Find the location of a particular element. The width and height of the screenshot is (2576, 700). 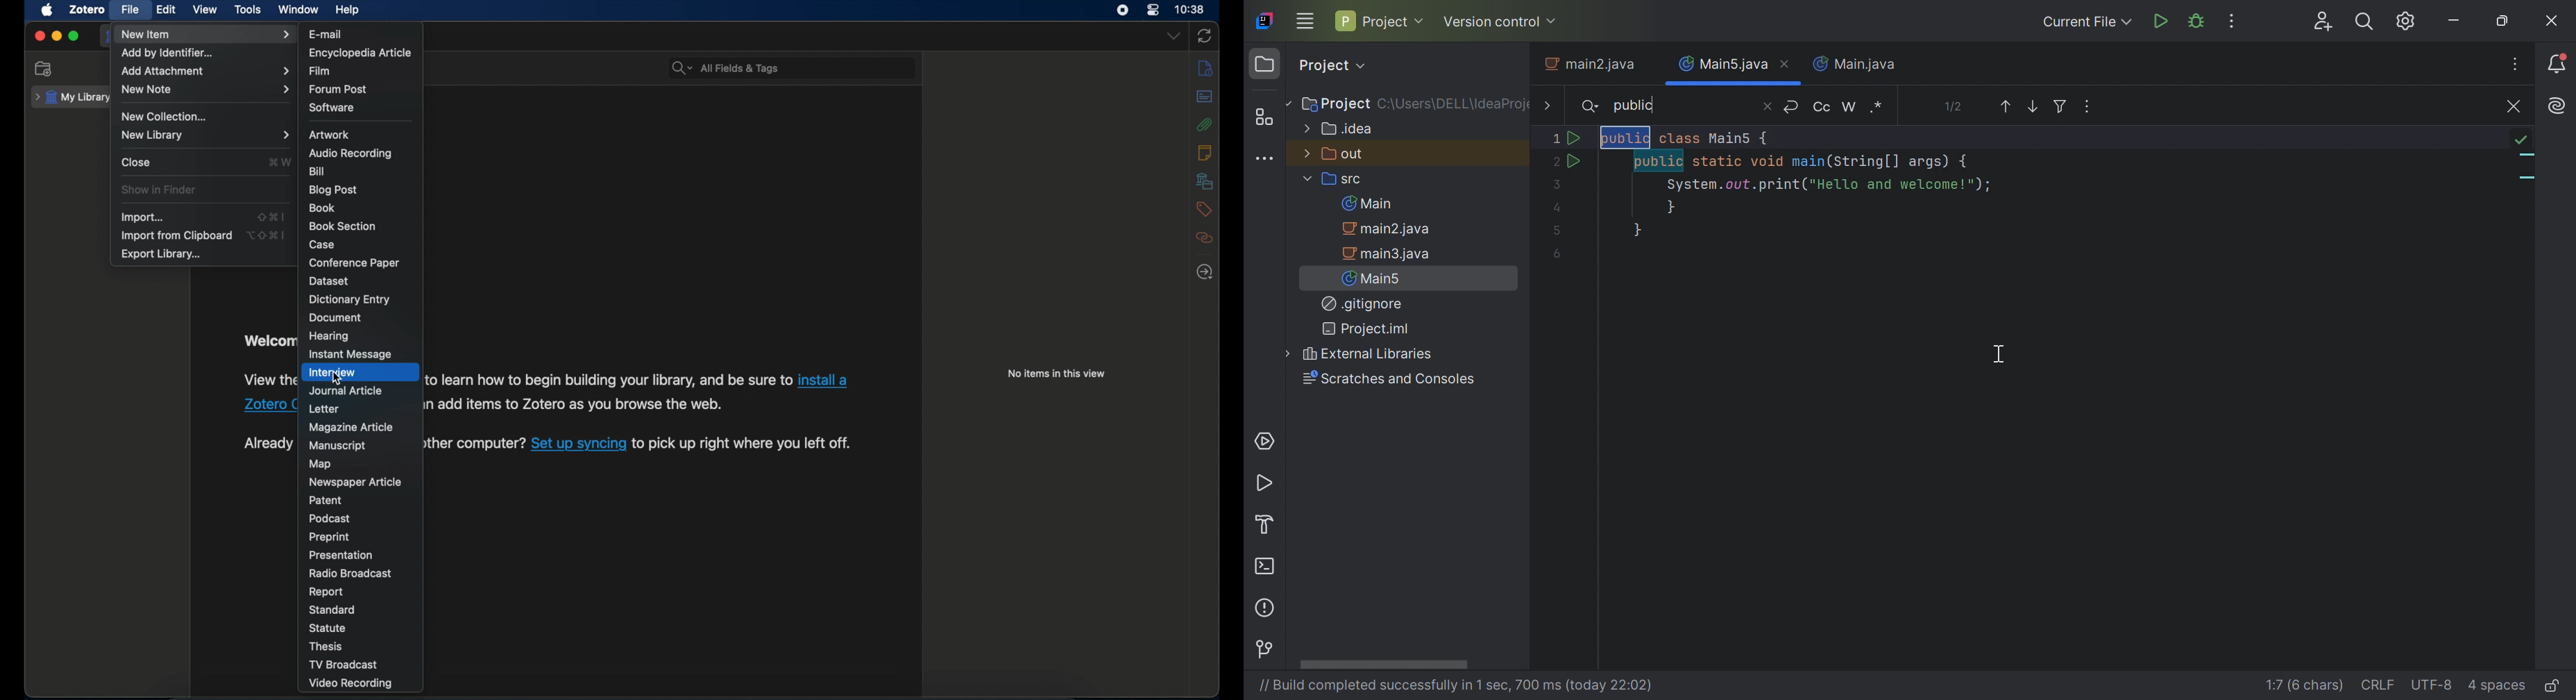

my library is located at coordinates (71, 98).